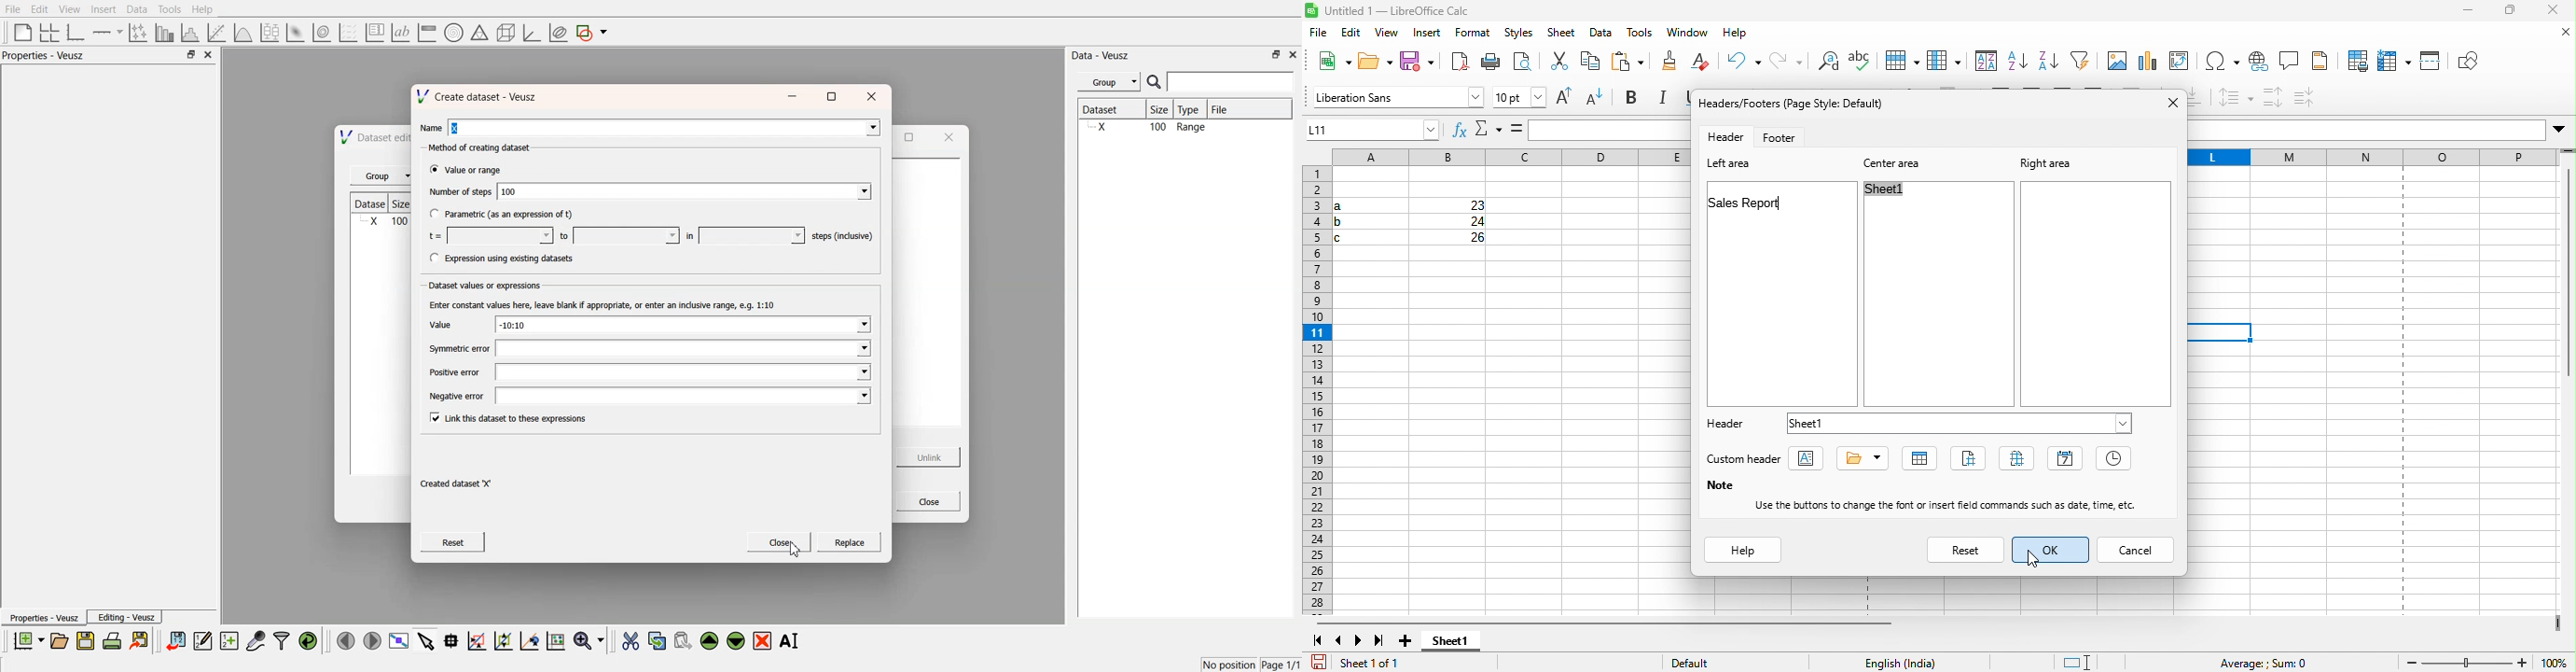  I want to click on max t value field, so click(627, 236).